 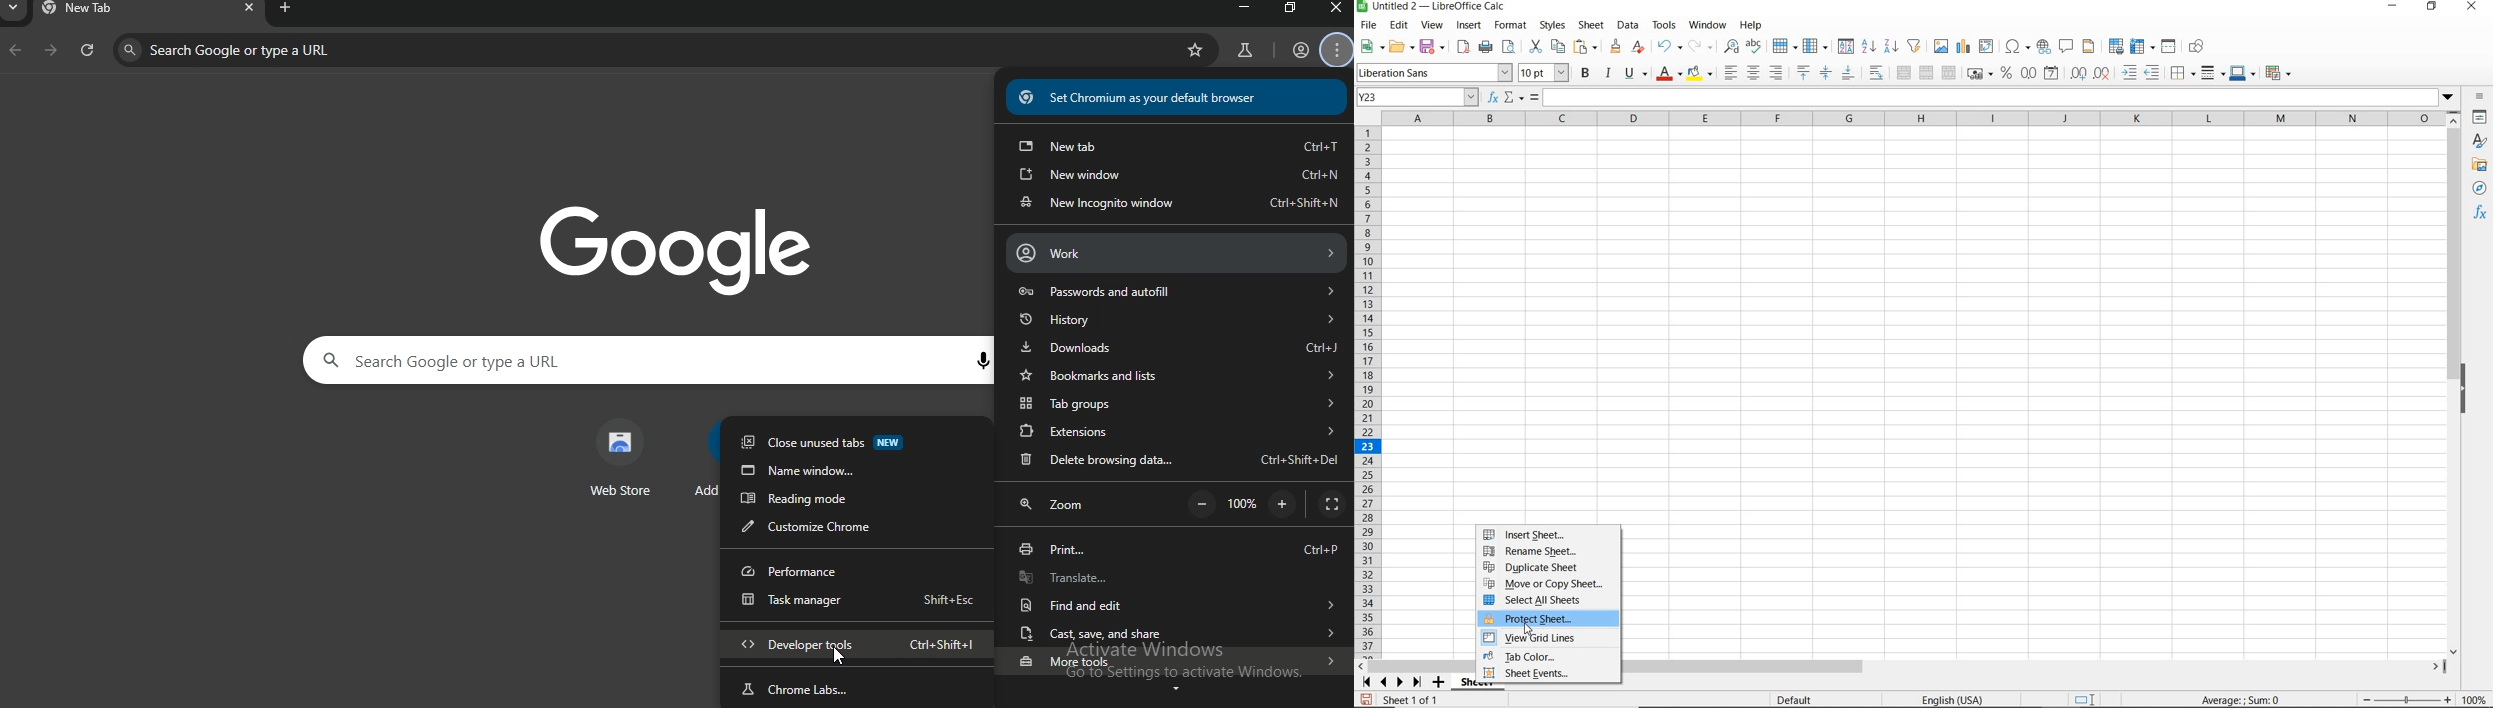 I want to click on SORT ASCENDING, so click(x=1869, y=47).